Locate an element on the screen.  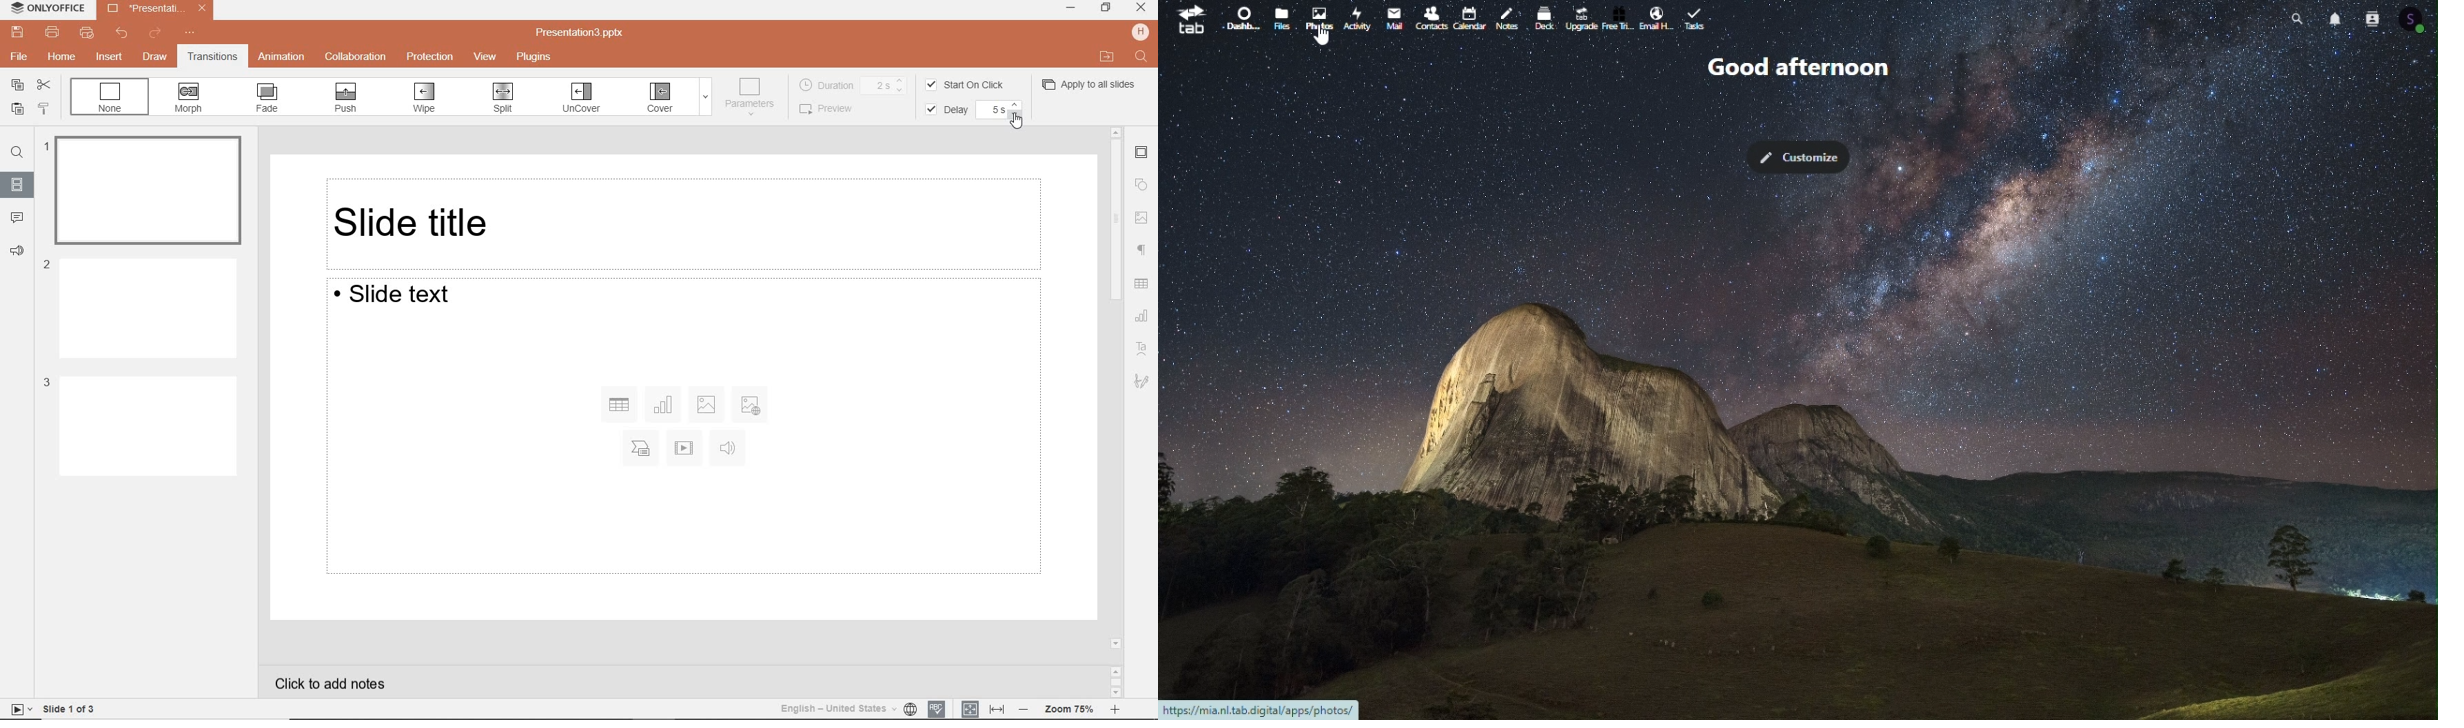
MORPH is located at coordinates (189, 98).